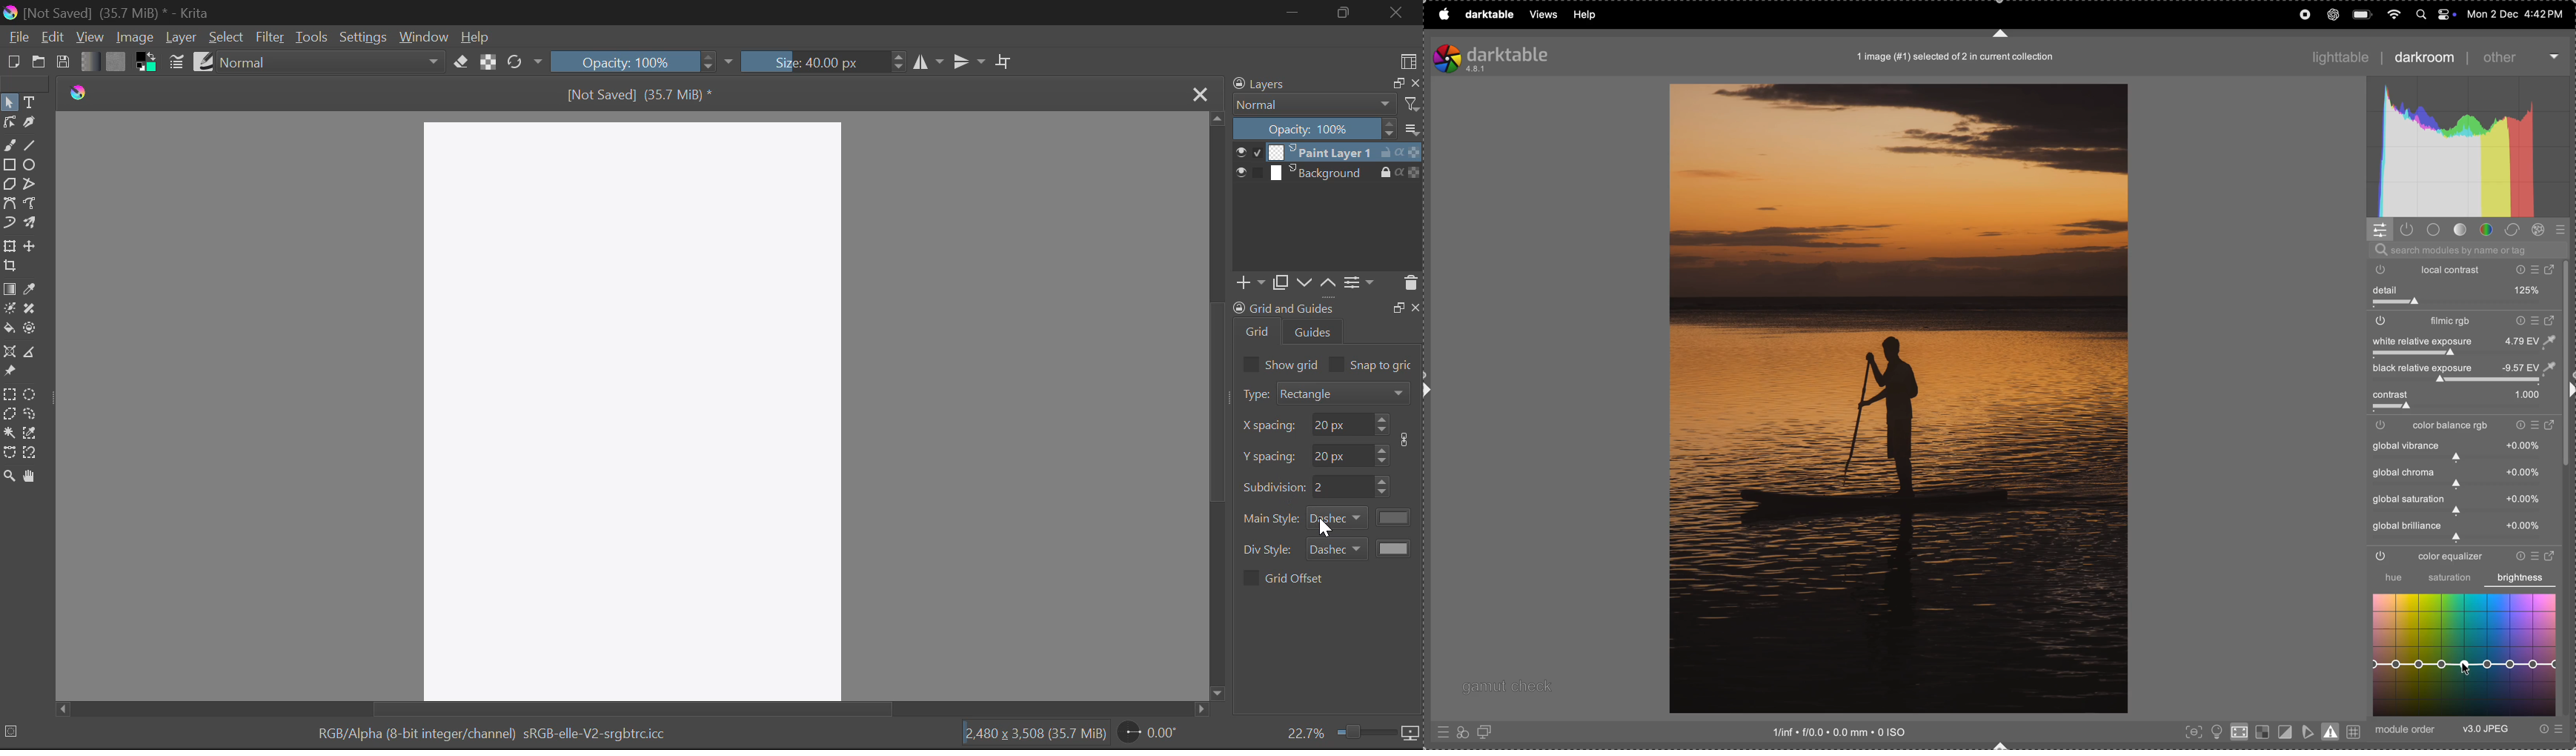 This screenshot has width=2576, height=756. Describe the element at coordinates (1258, 331) in the screenshot. I see `grid` at that location.